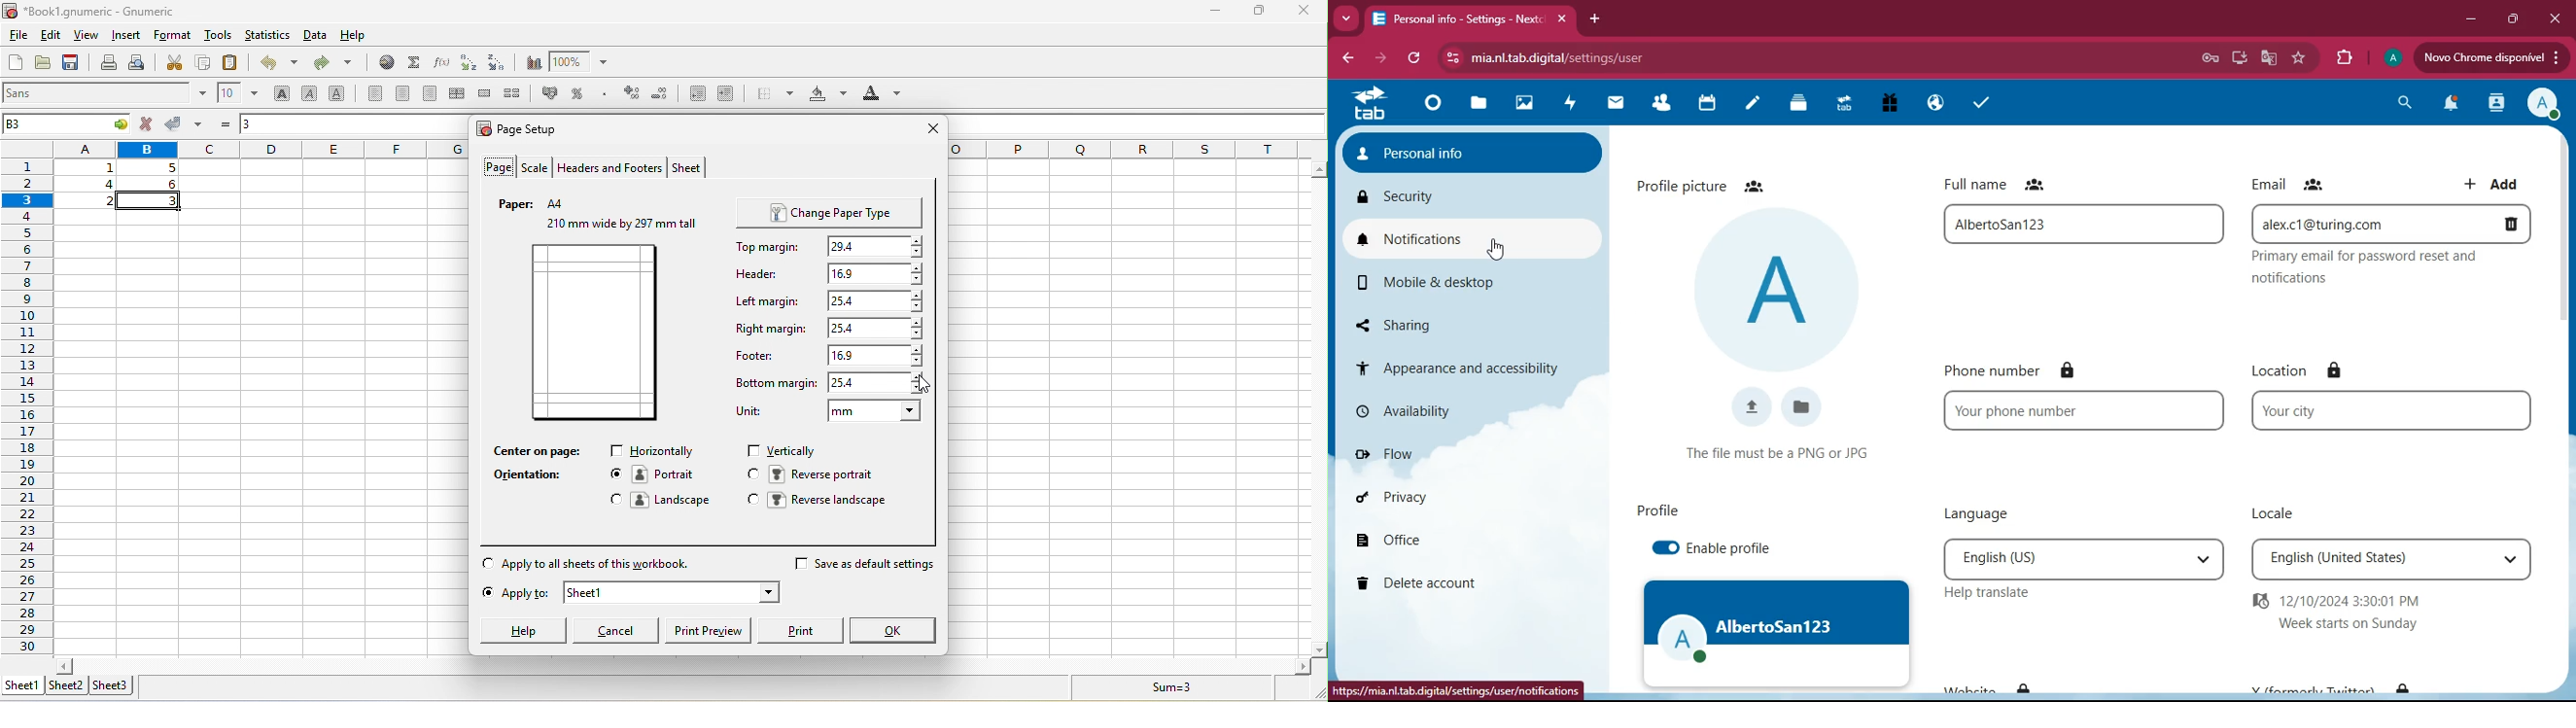 This screenshot has height=728, width=2576. I want to click on copy, so click(204, 63).